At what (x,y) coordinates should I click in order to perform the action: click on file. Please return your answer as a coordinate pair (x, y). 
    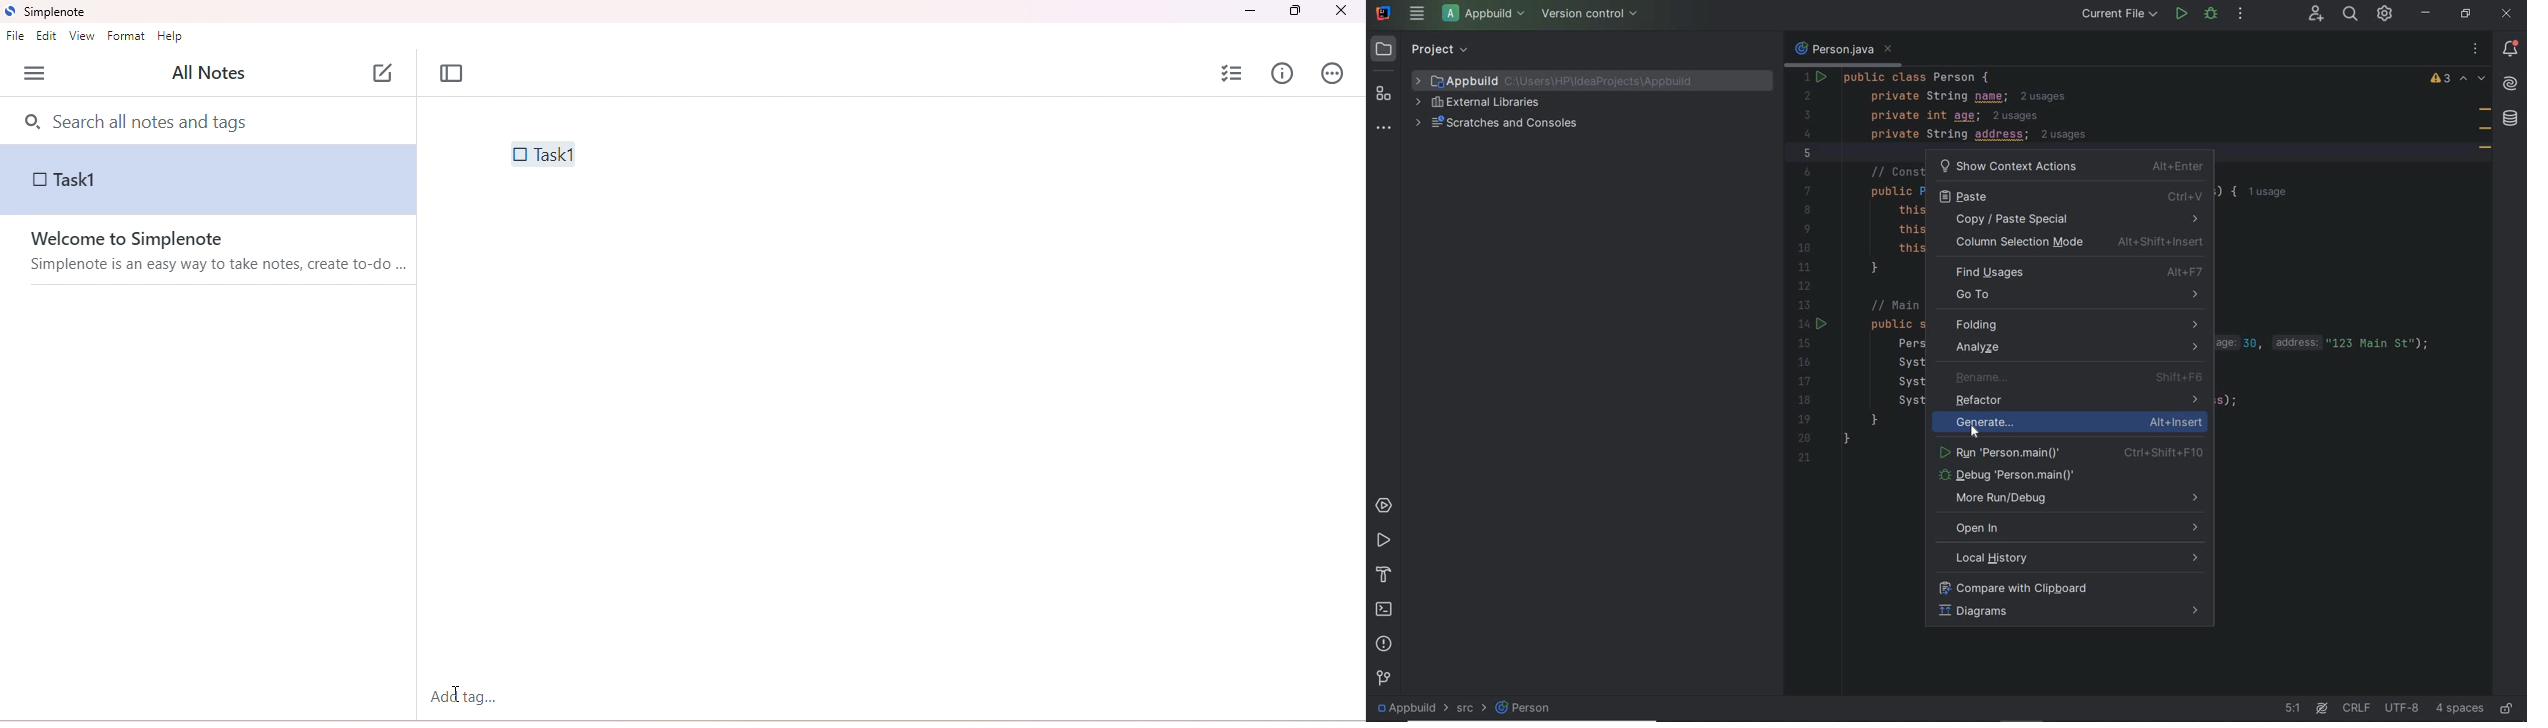
    Looking at the image, I should click on (15, 37).